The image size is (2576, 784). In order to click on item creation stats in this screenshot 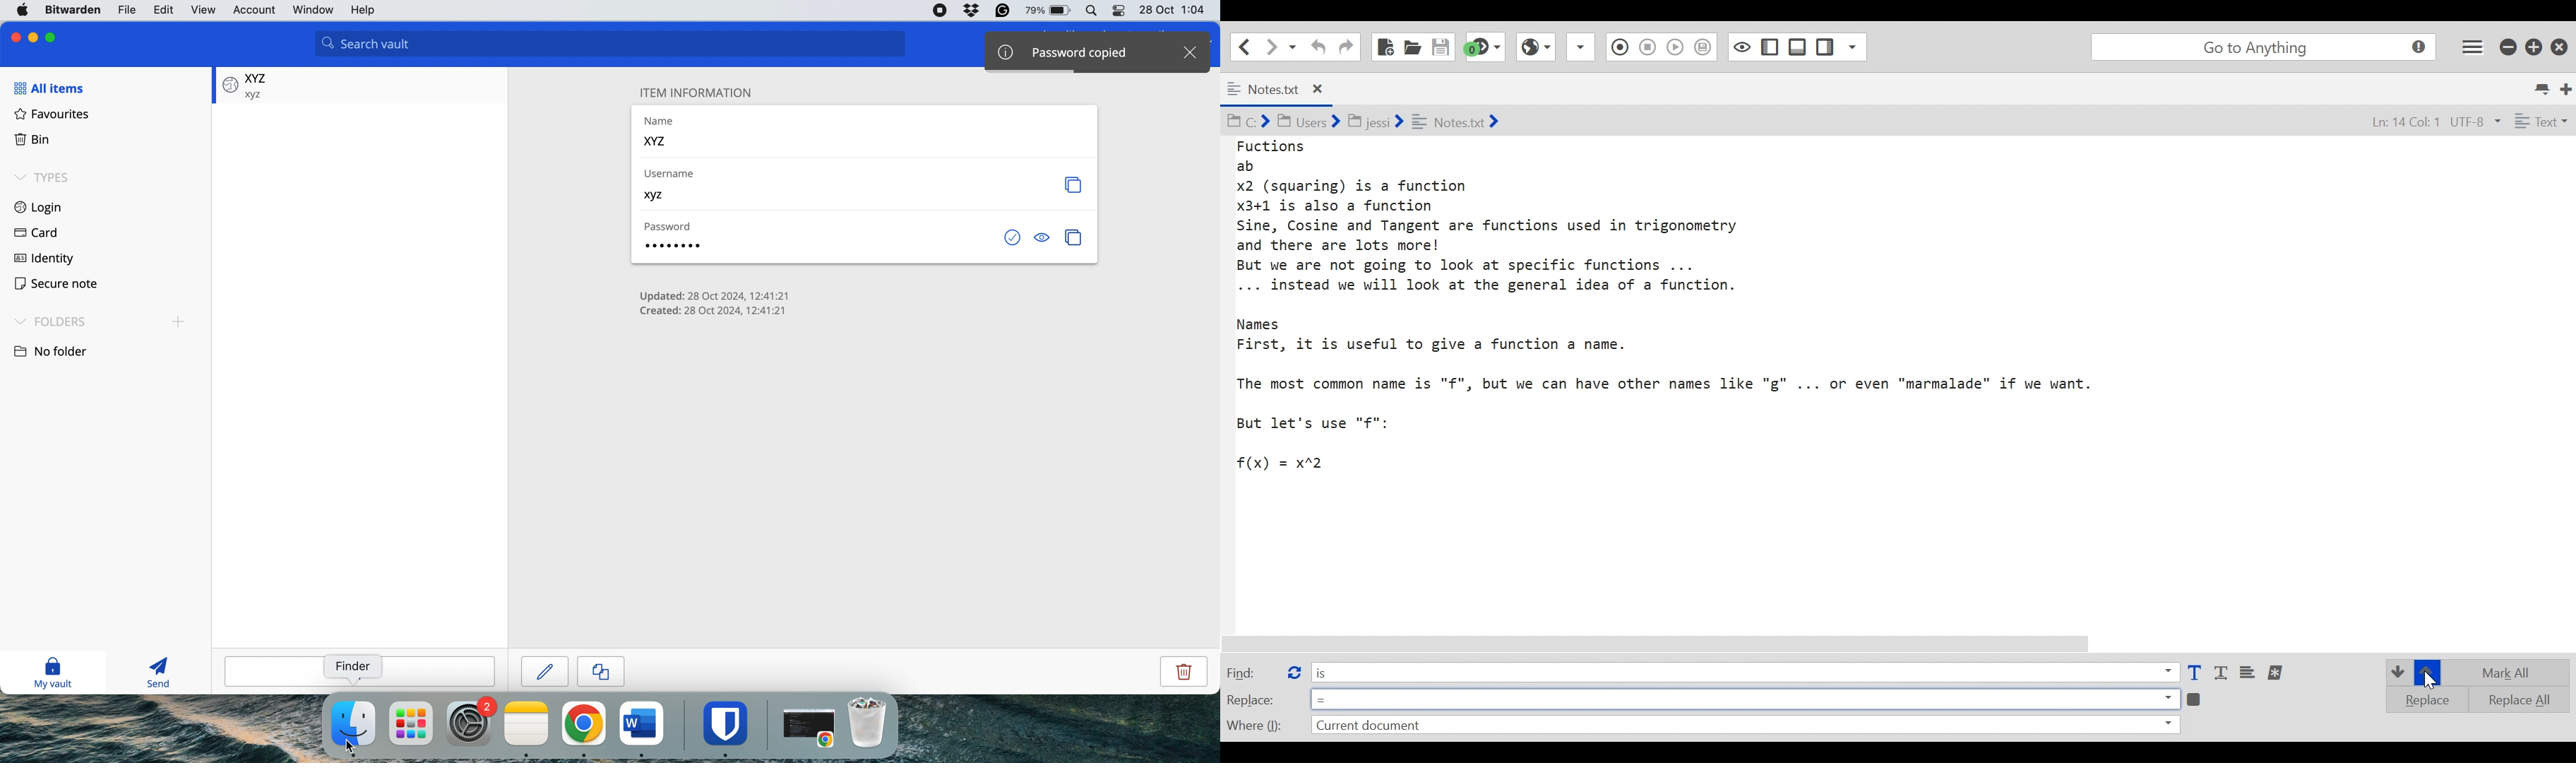, I will do `click(718, 312)`.